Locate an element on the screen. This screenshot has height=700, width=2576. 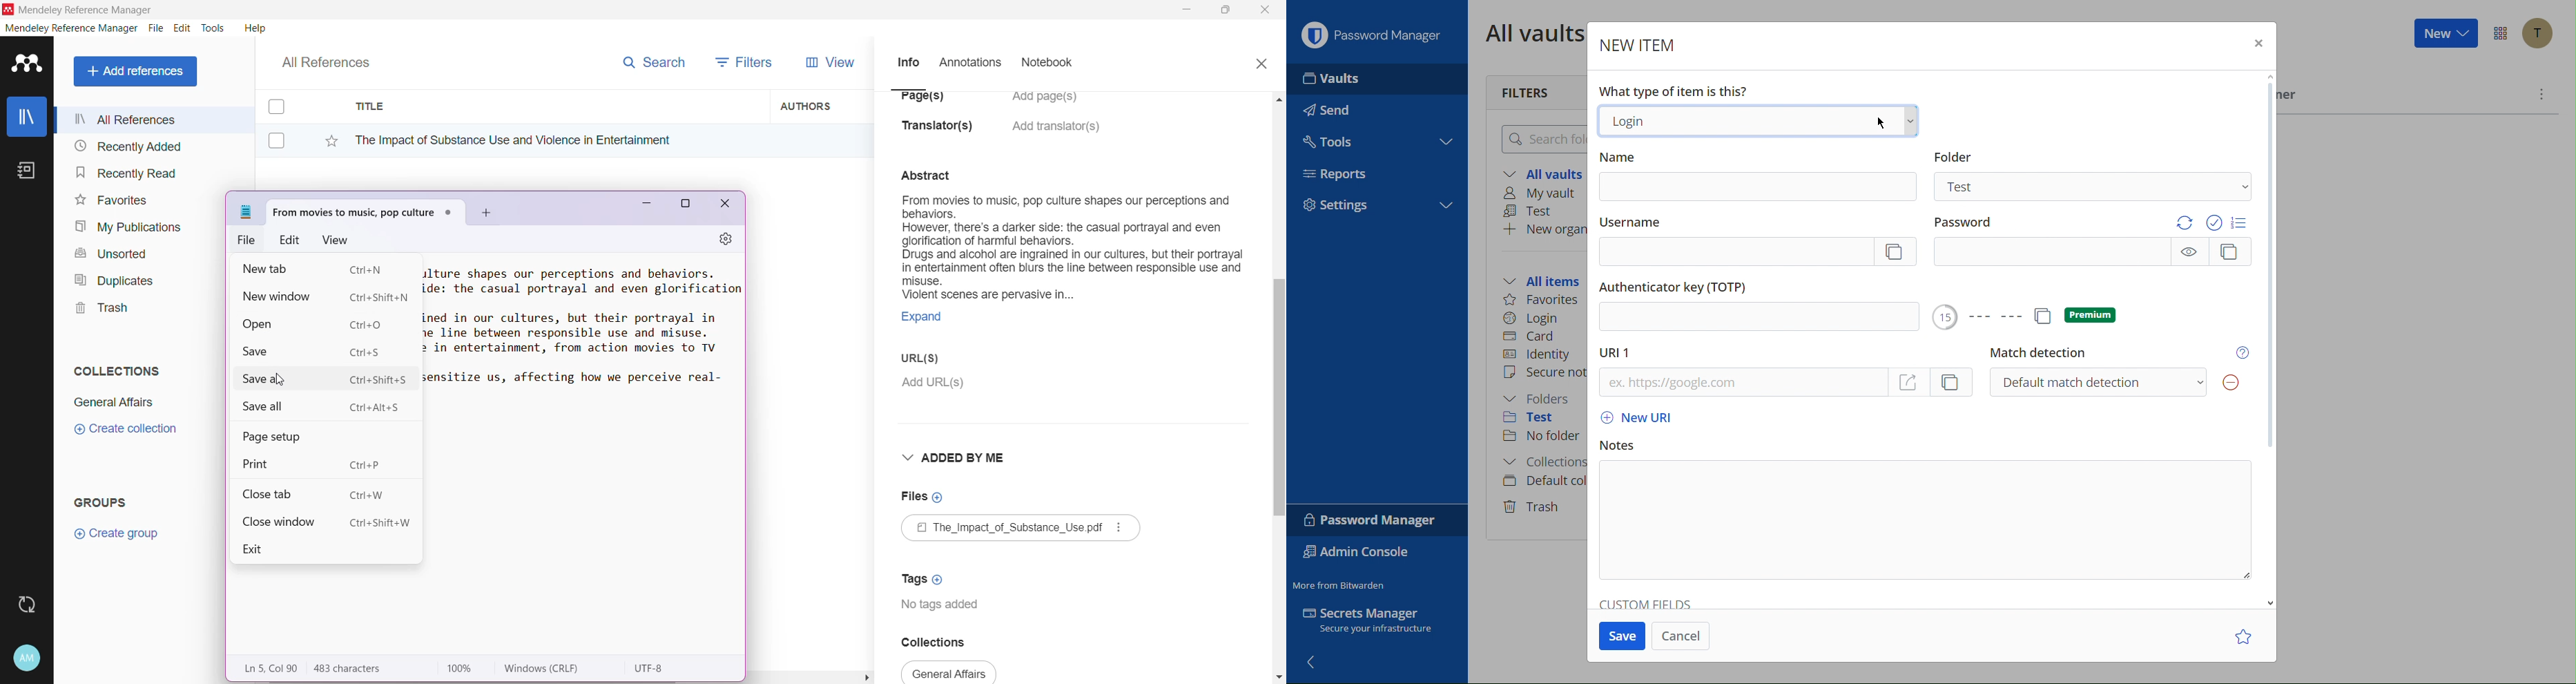
Windows (Carriage Return, Line Feed) is located at coordinates (551, 669).